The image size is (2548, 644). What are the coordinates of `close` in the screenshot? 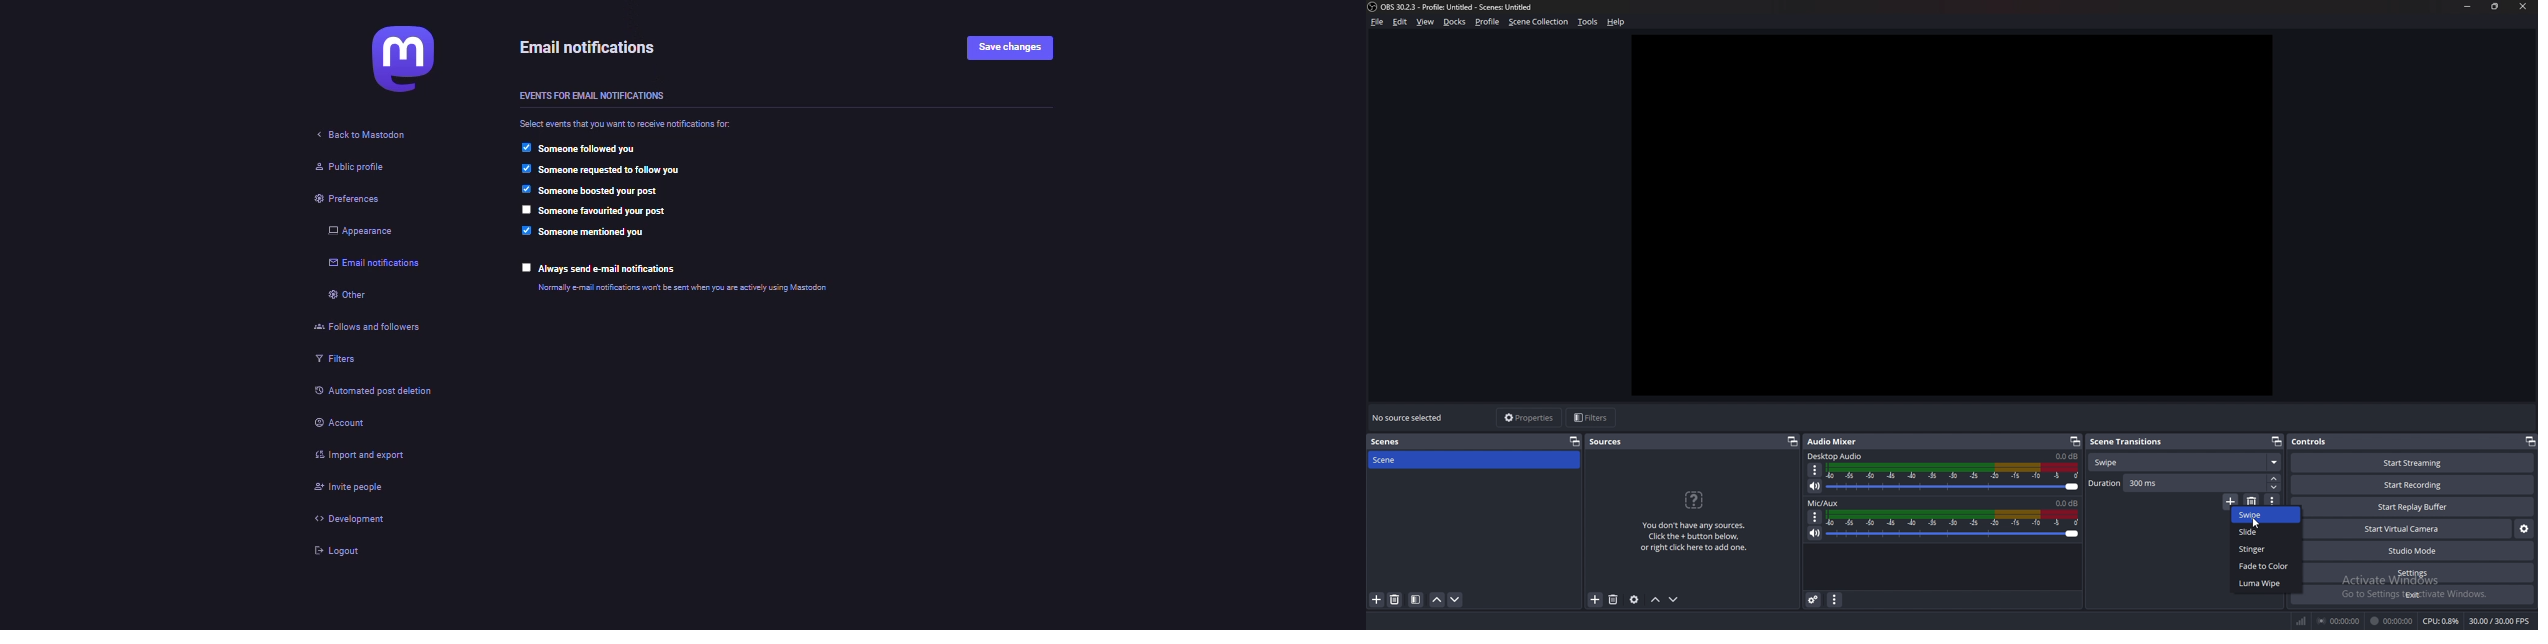 It's located at (2521, 7).